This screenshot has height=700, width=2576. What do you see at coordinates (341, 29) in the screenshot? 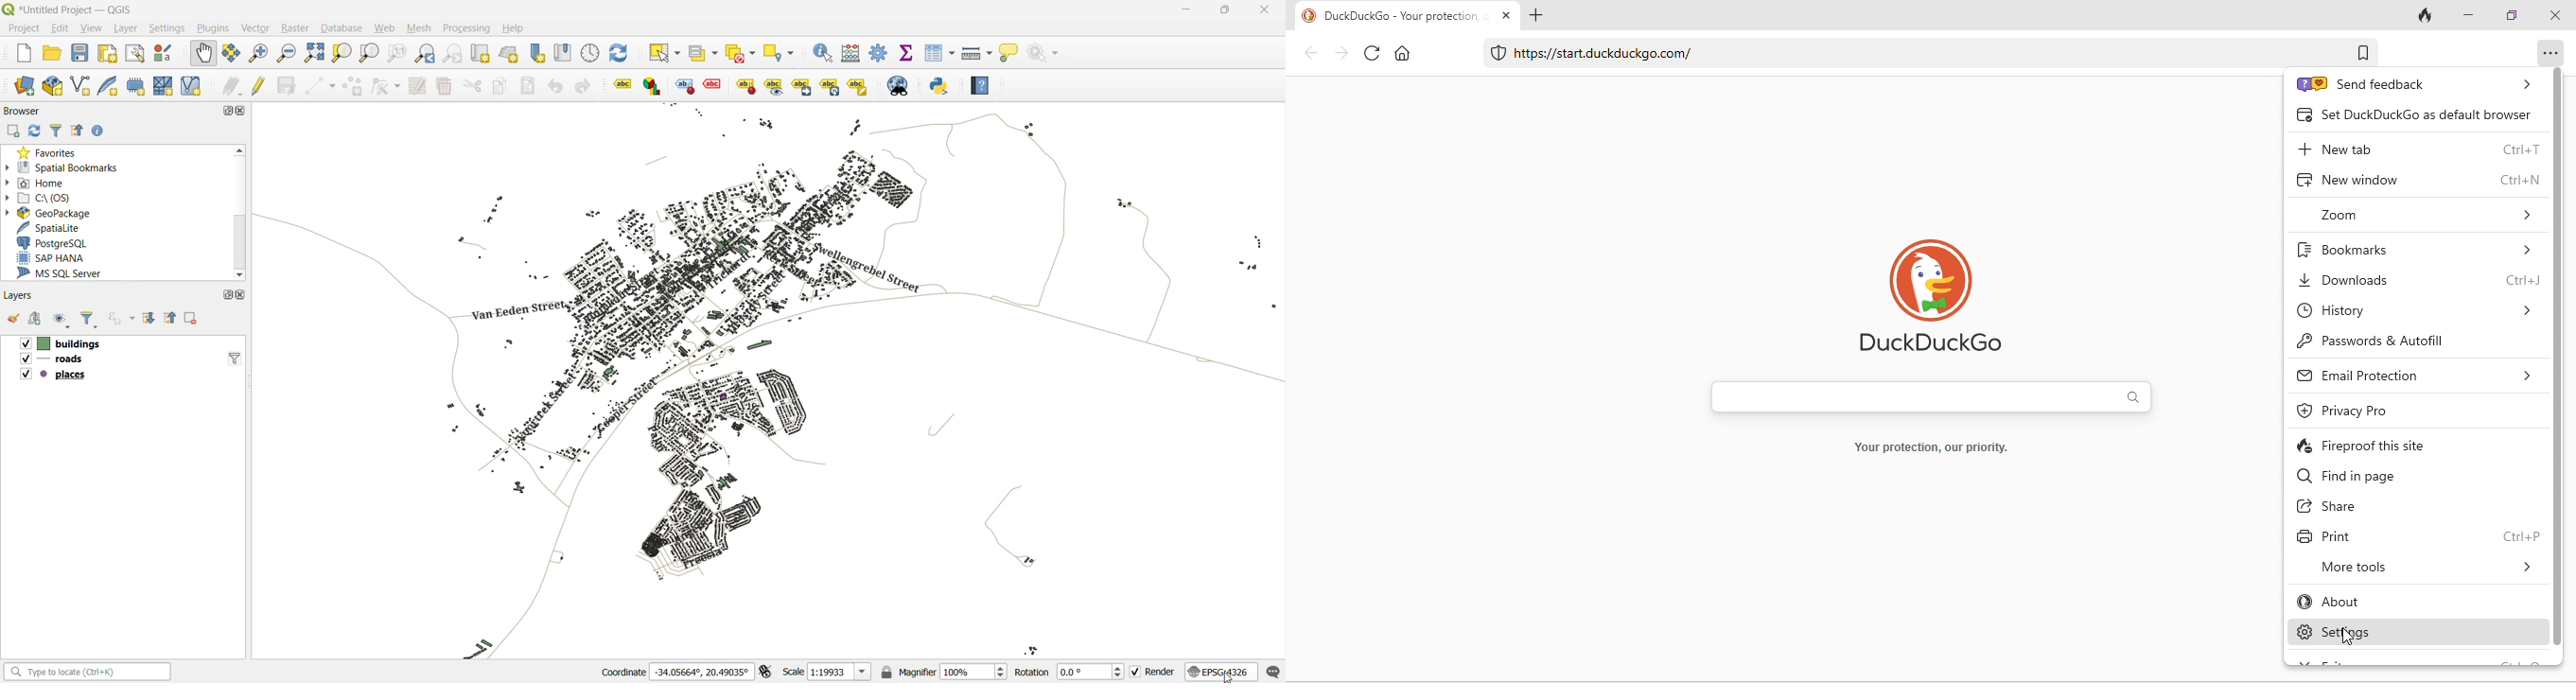
I see `database` at bounding box center [341, 29].